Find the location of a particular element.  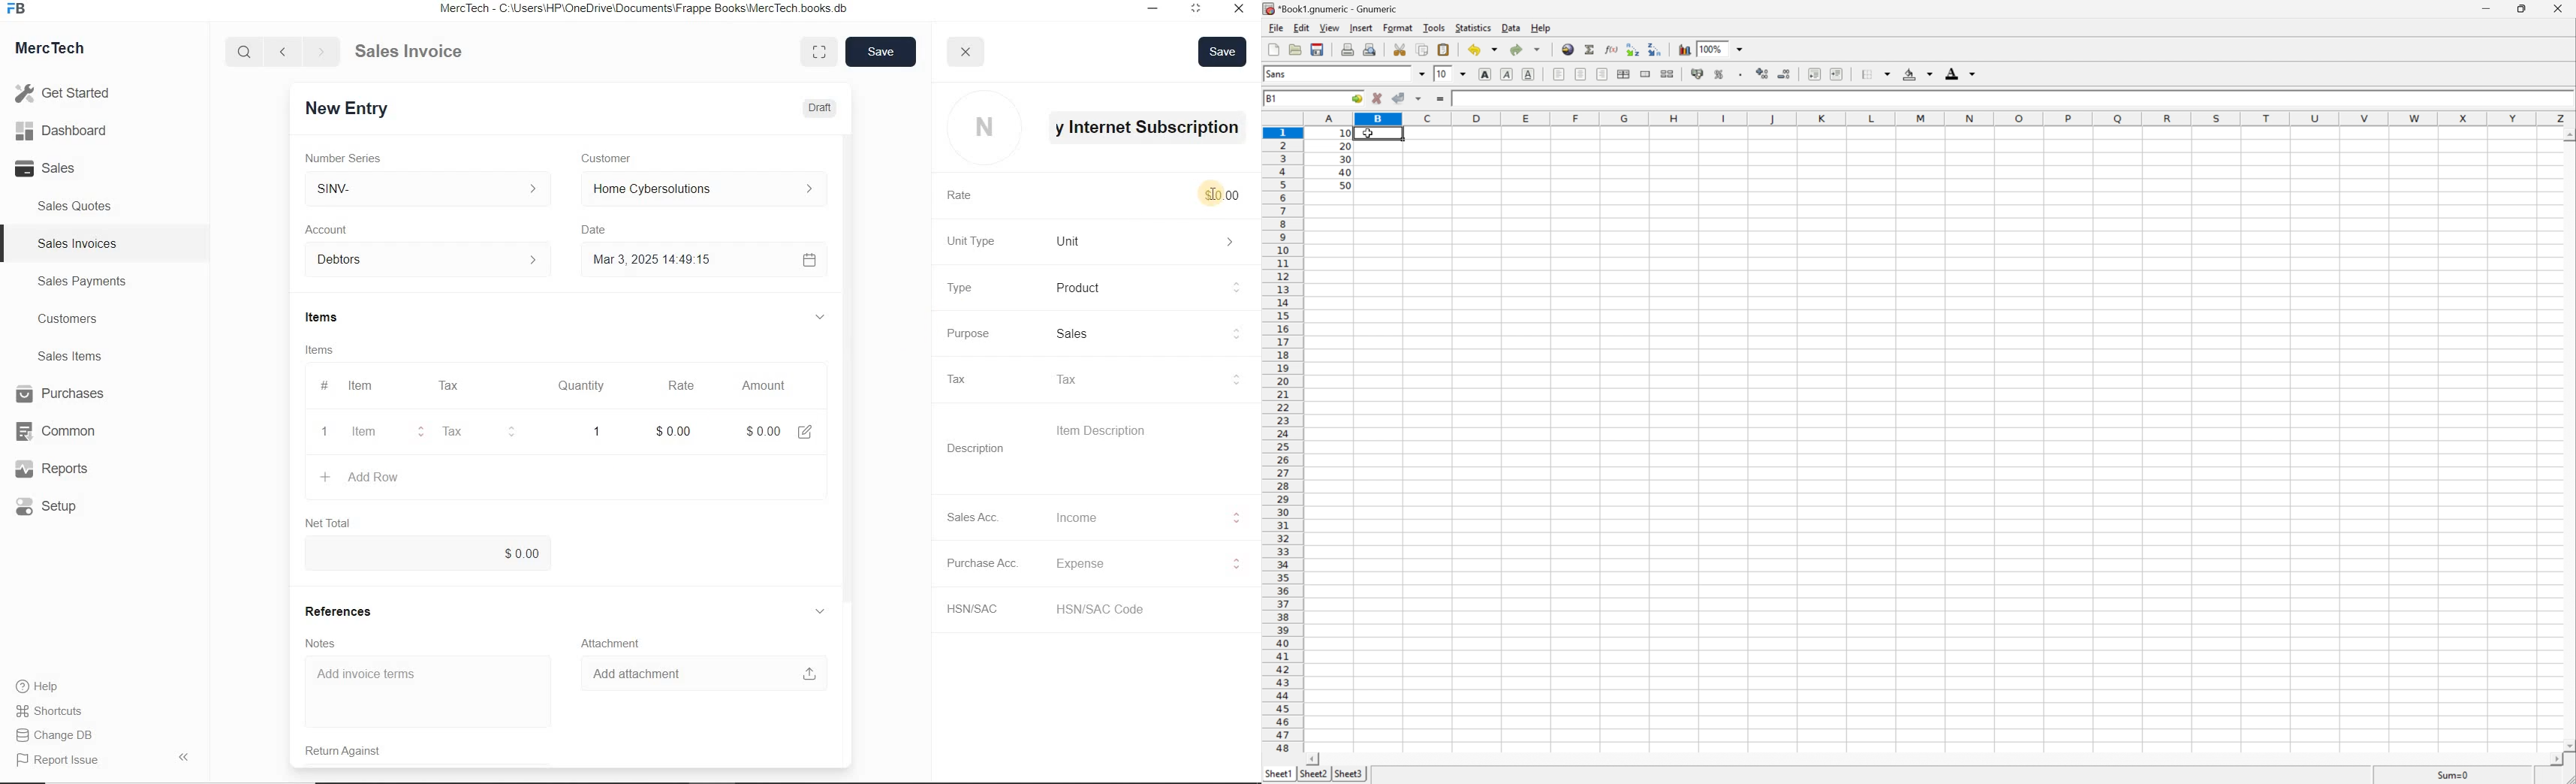

Sans is located at coordinates (1279, 73).